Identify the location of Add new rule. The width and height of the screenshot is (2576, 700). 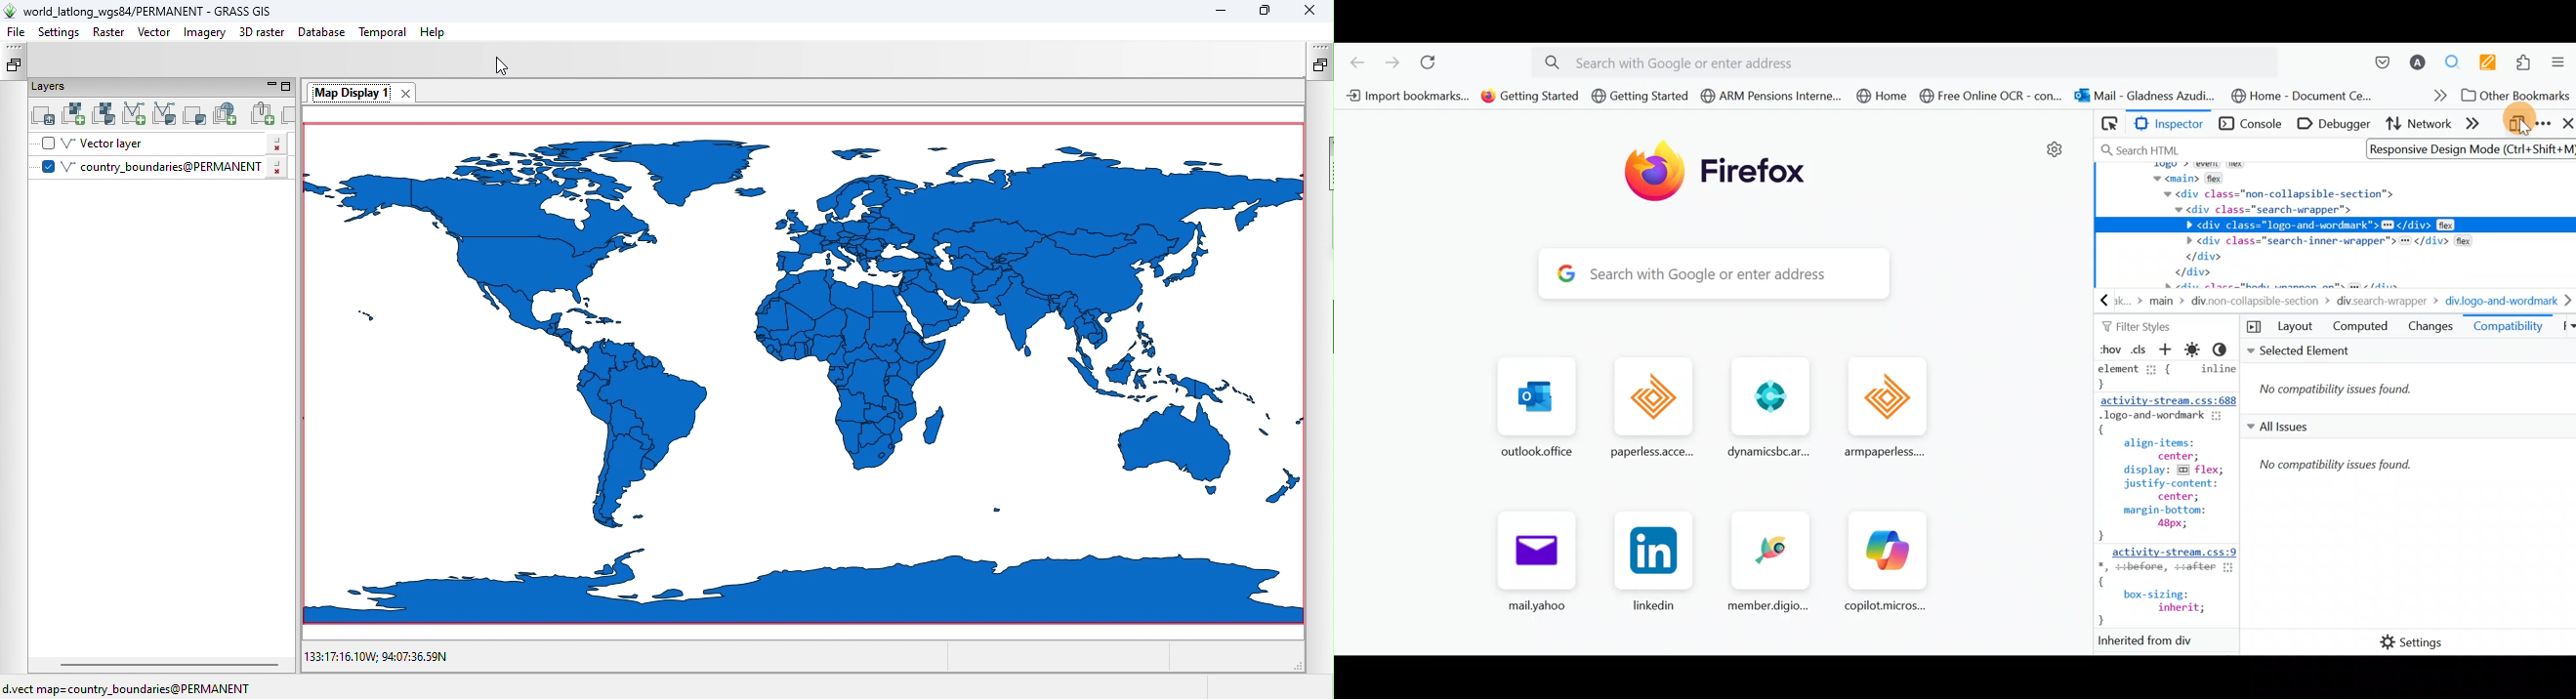
(2170, 351).